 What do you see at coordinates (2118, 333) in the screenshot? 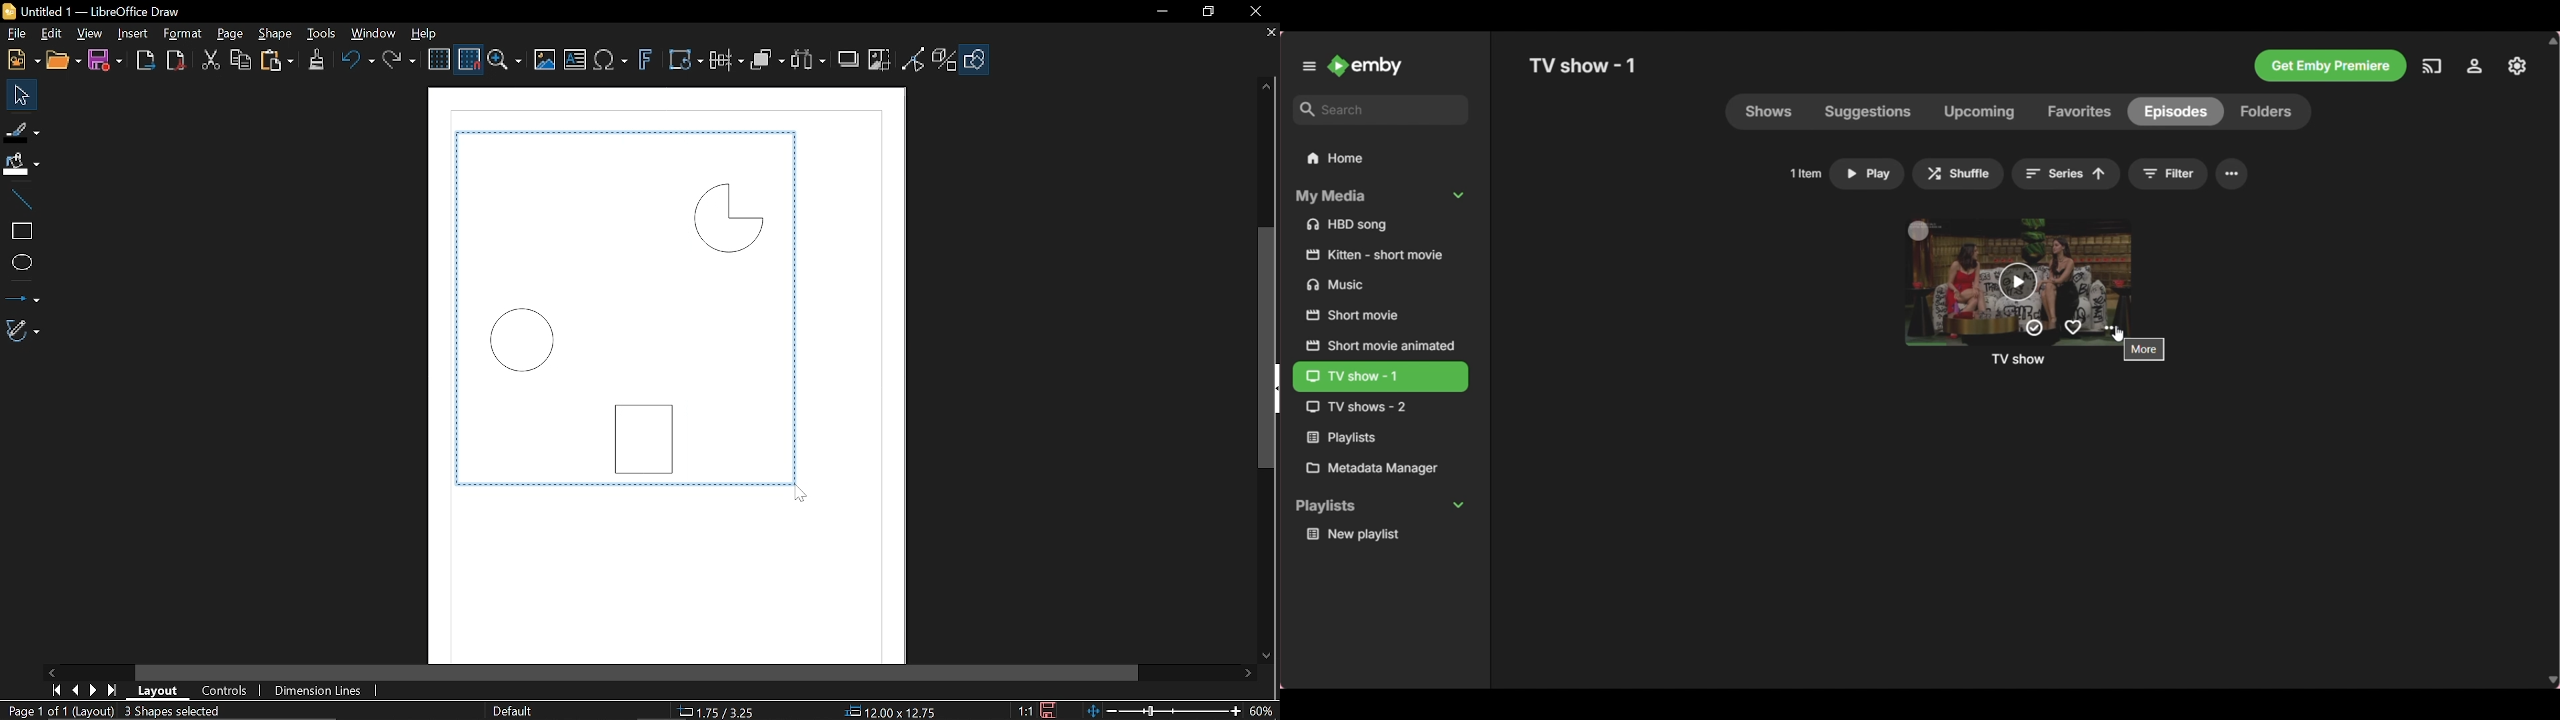
I see `Cursor` at bounding box center [2118, 333].